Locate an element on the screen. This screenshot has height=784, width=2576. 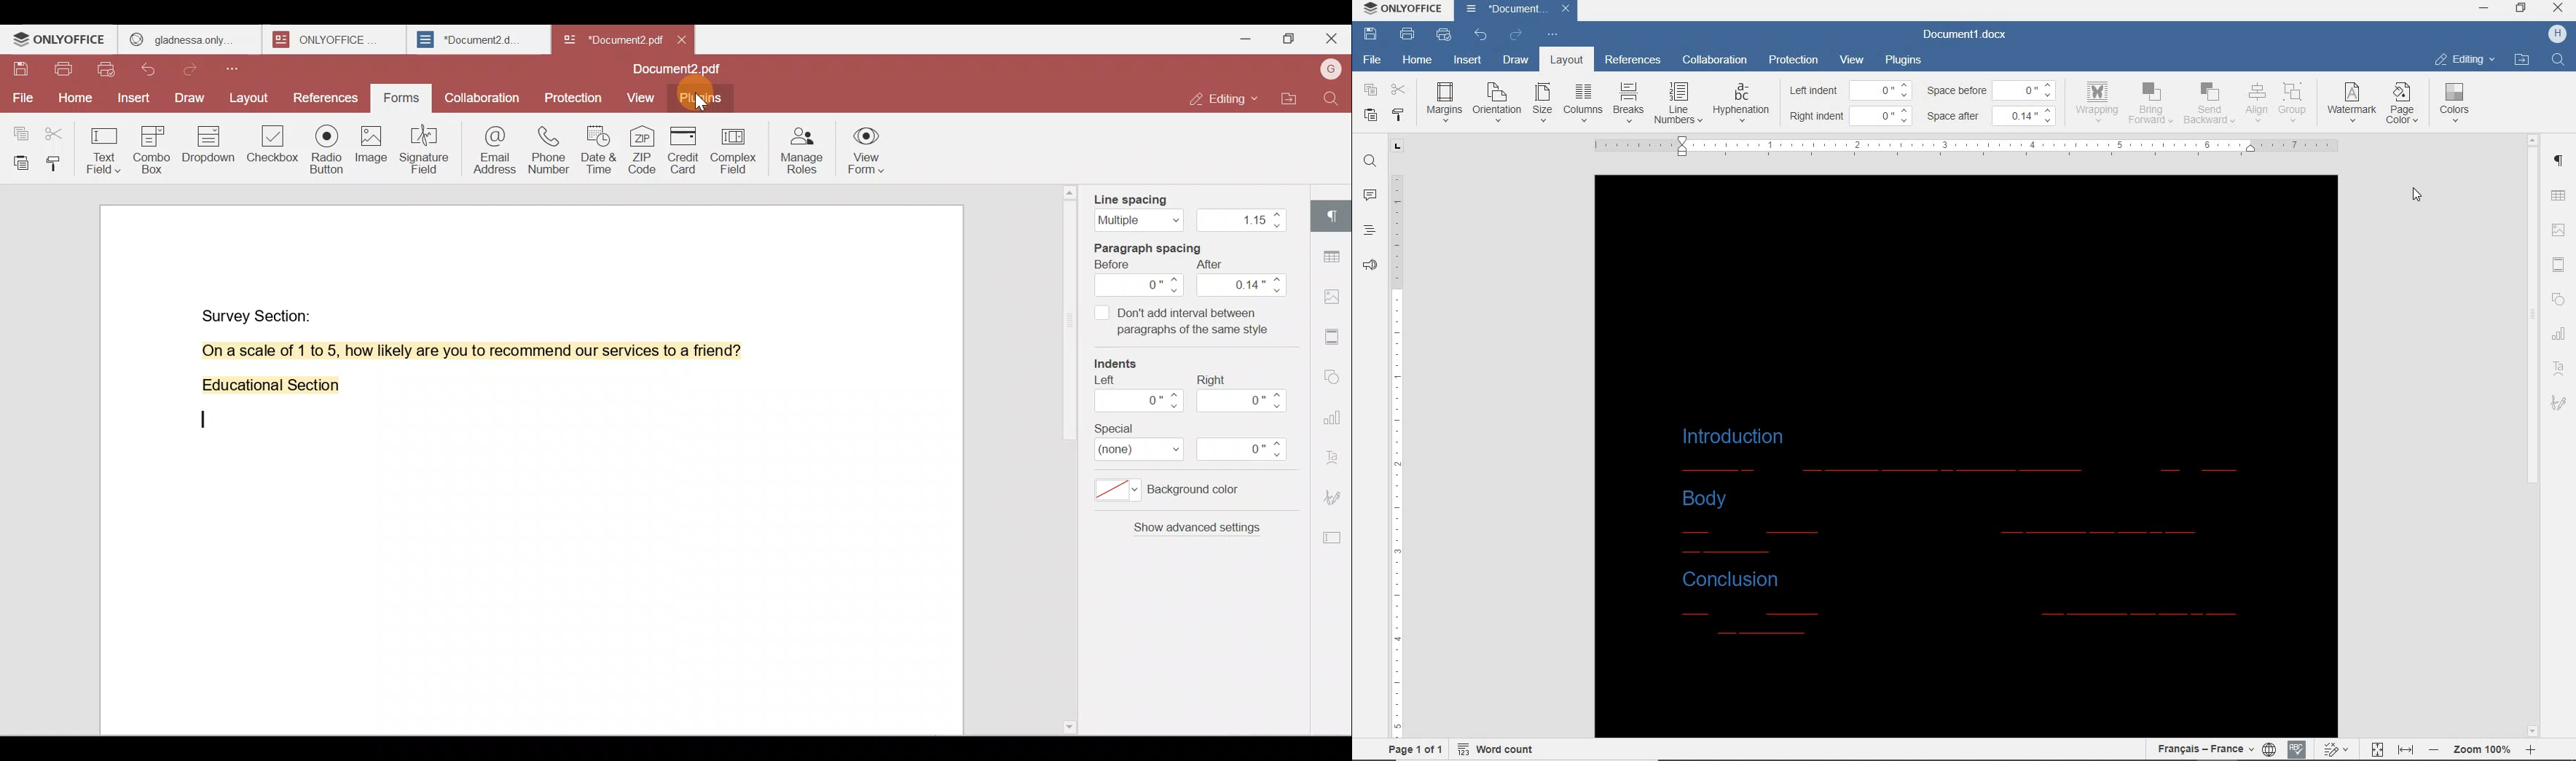
space before is located at coordinates (1957, 91).